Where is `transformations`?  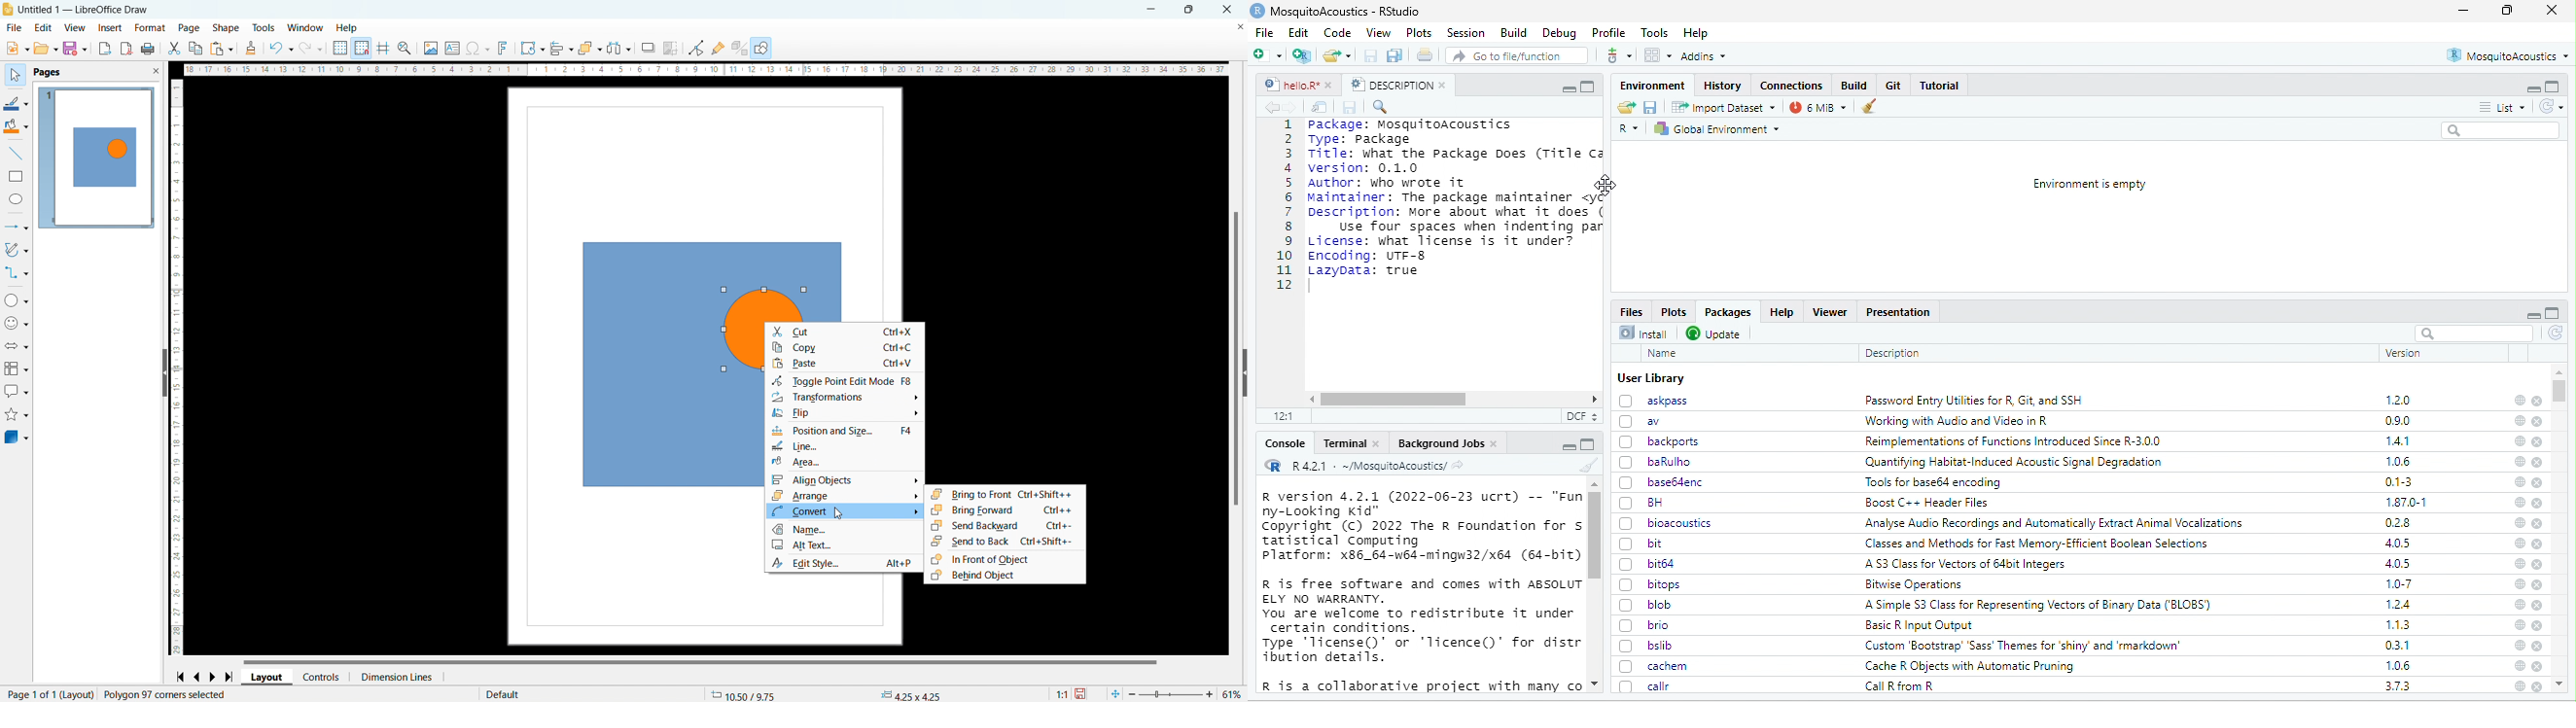 transformations is located at coordinates (531, 48).